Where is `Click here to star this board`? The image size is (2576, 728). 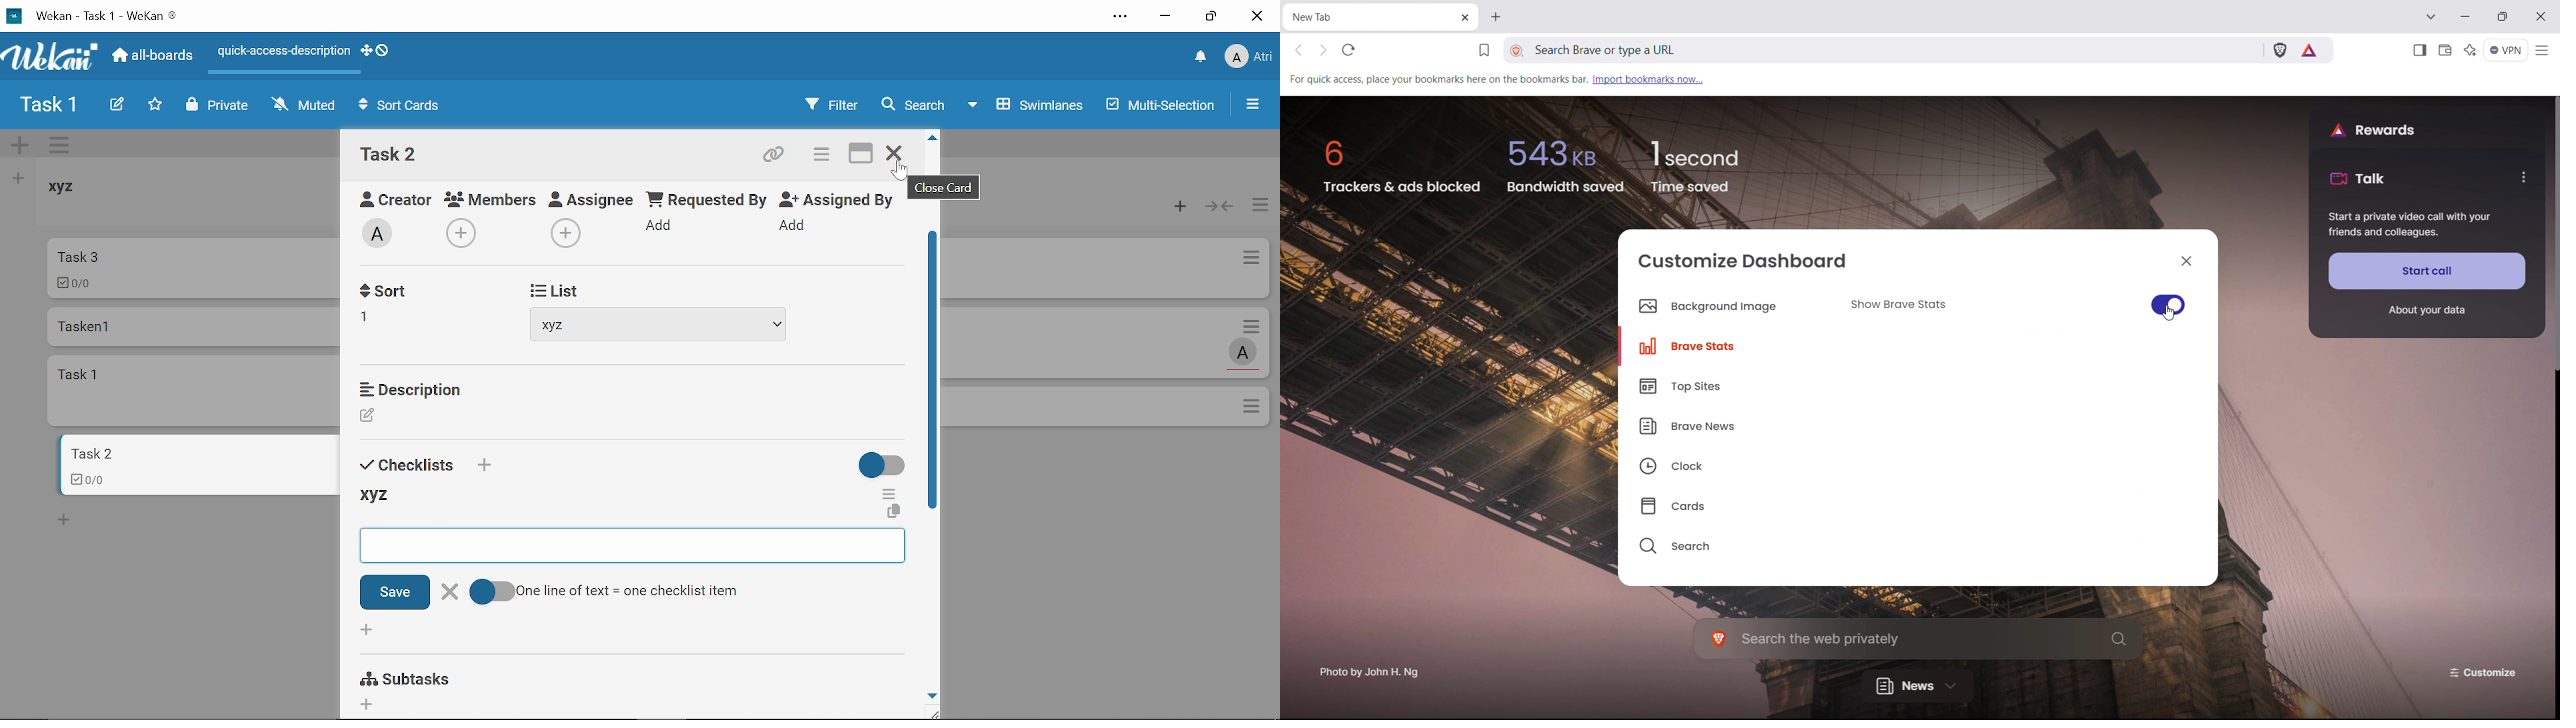
Click here to star this board is located at coordinates (155, 106).